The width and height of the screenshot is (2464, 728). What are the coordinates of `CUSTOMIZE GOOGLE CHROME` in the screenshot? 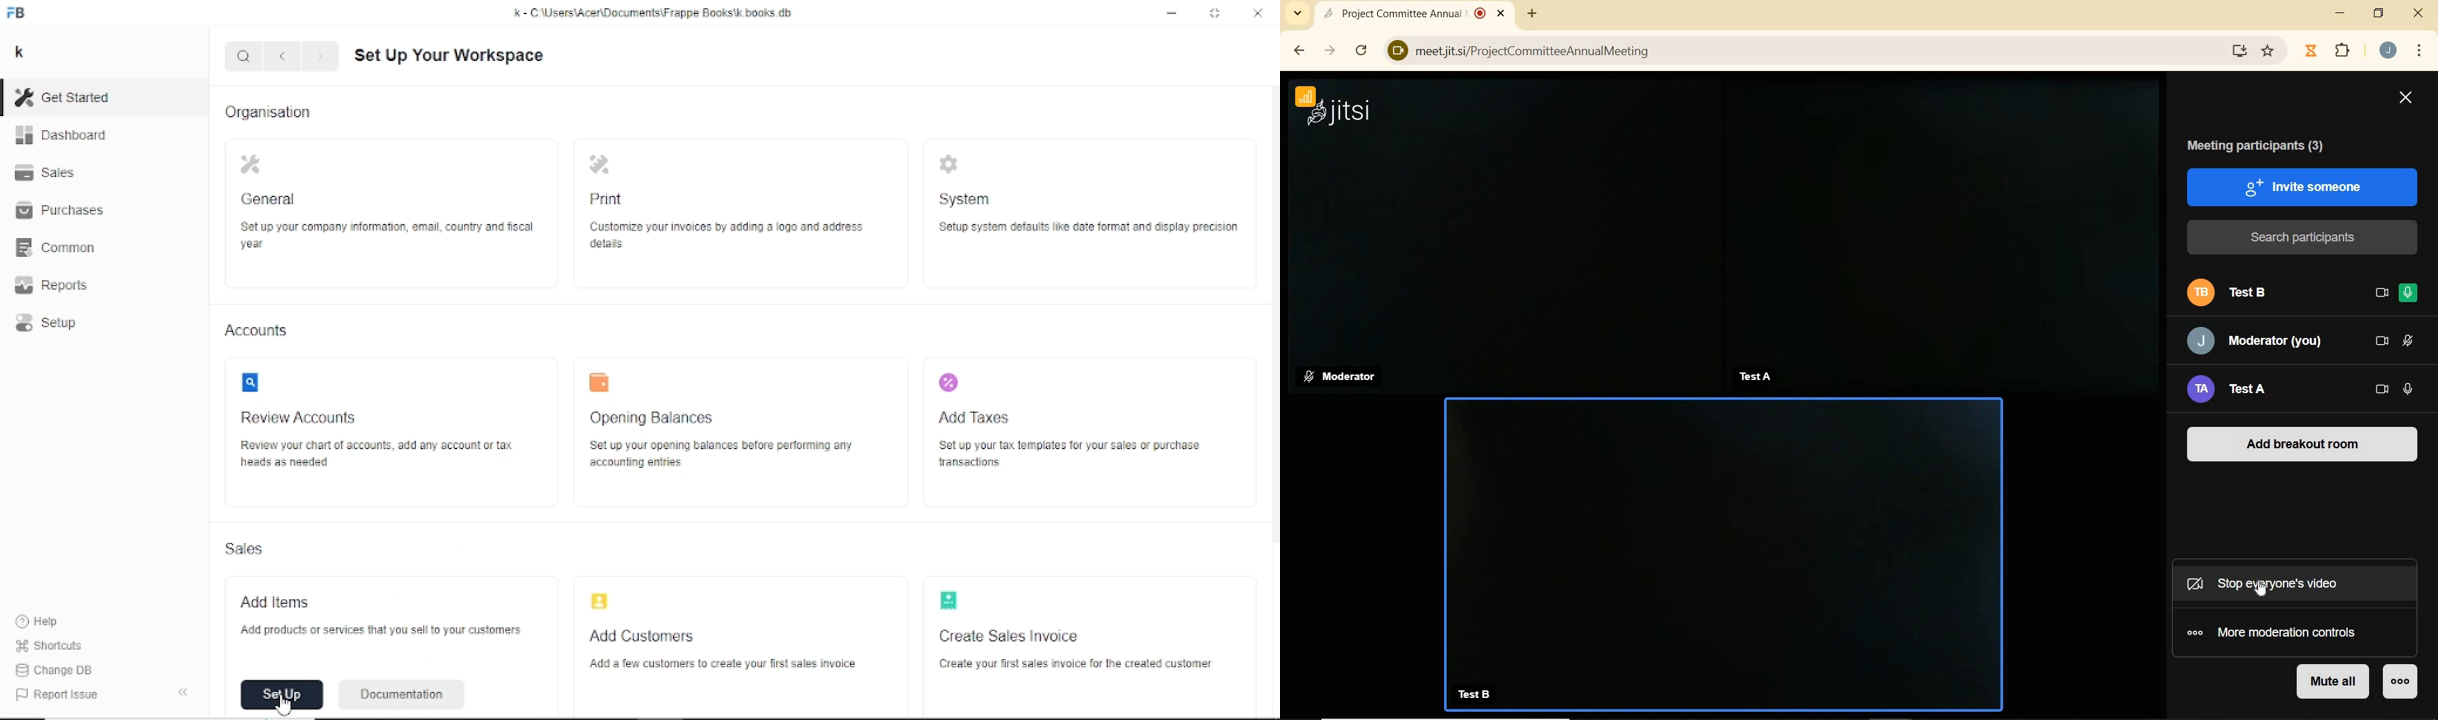 It's located at (2419, 51).